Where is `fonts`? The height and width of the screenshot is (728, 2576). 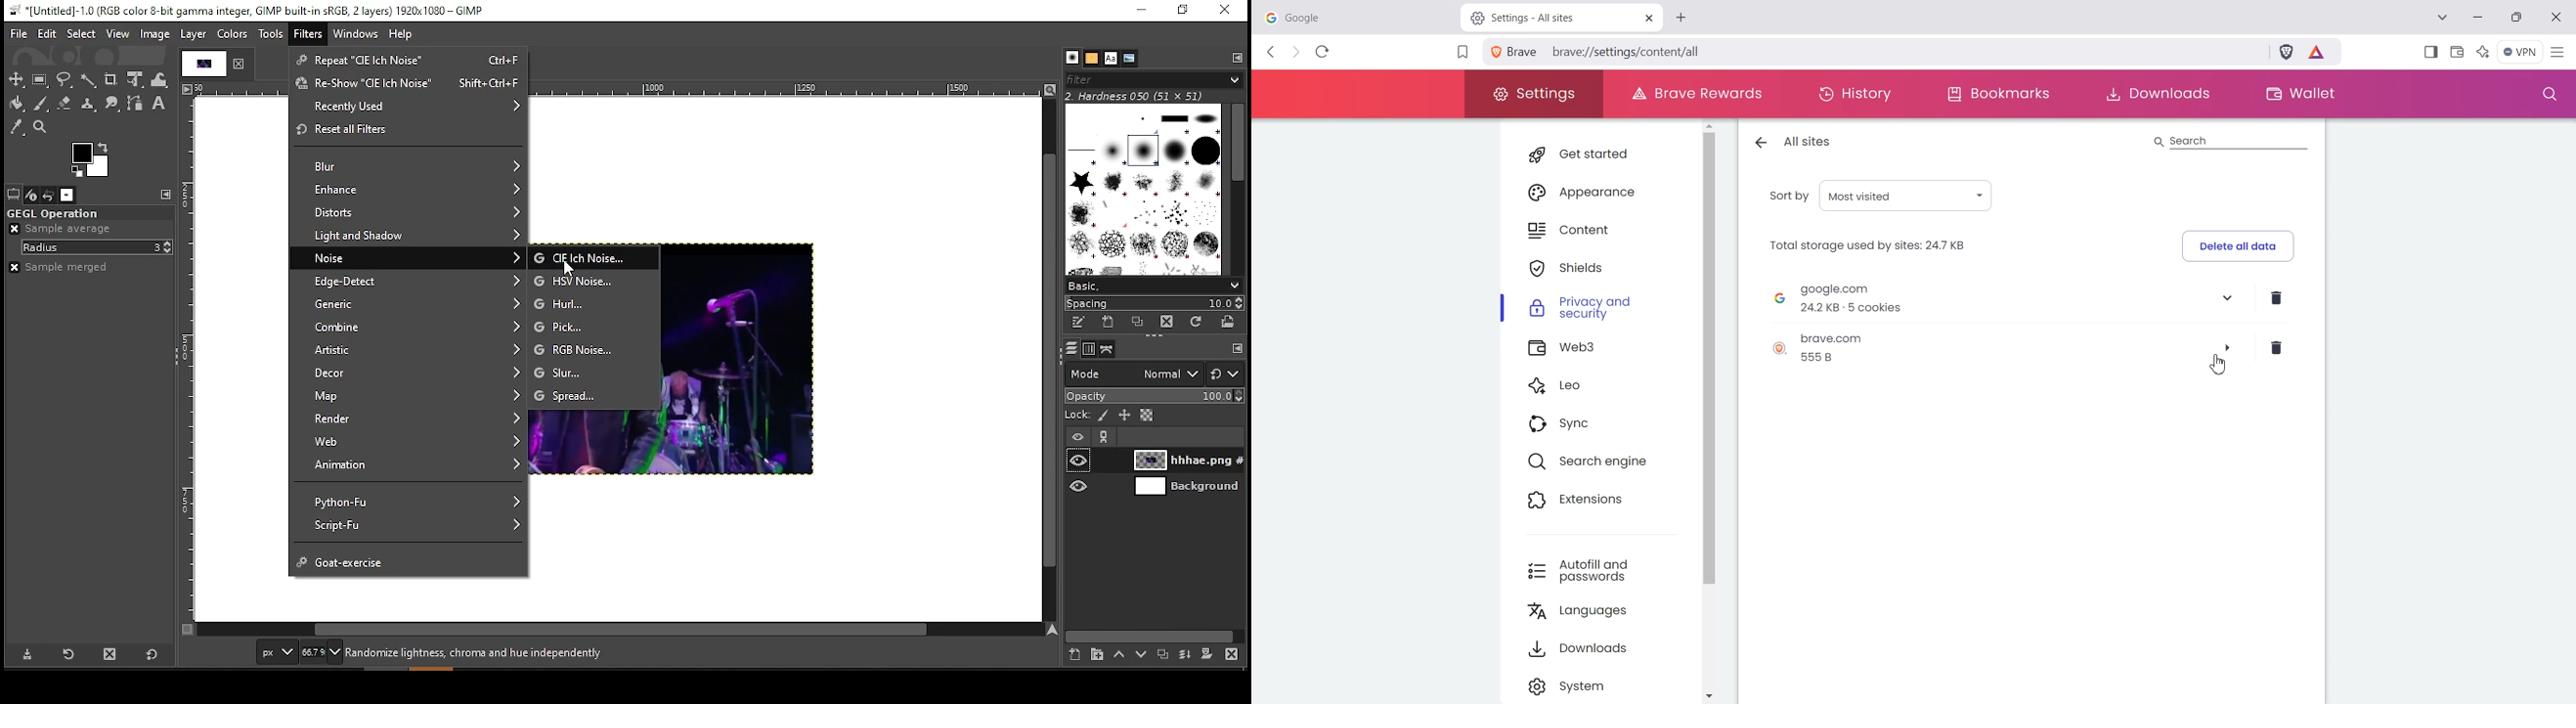
fonts is located at coordinates (1111, 58).